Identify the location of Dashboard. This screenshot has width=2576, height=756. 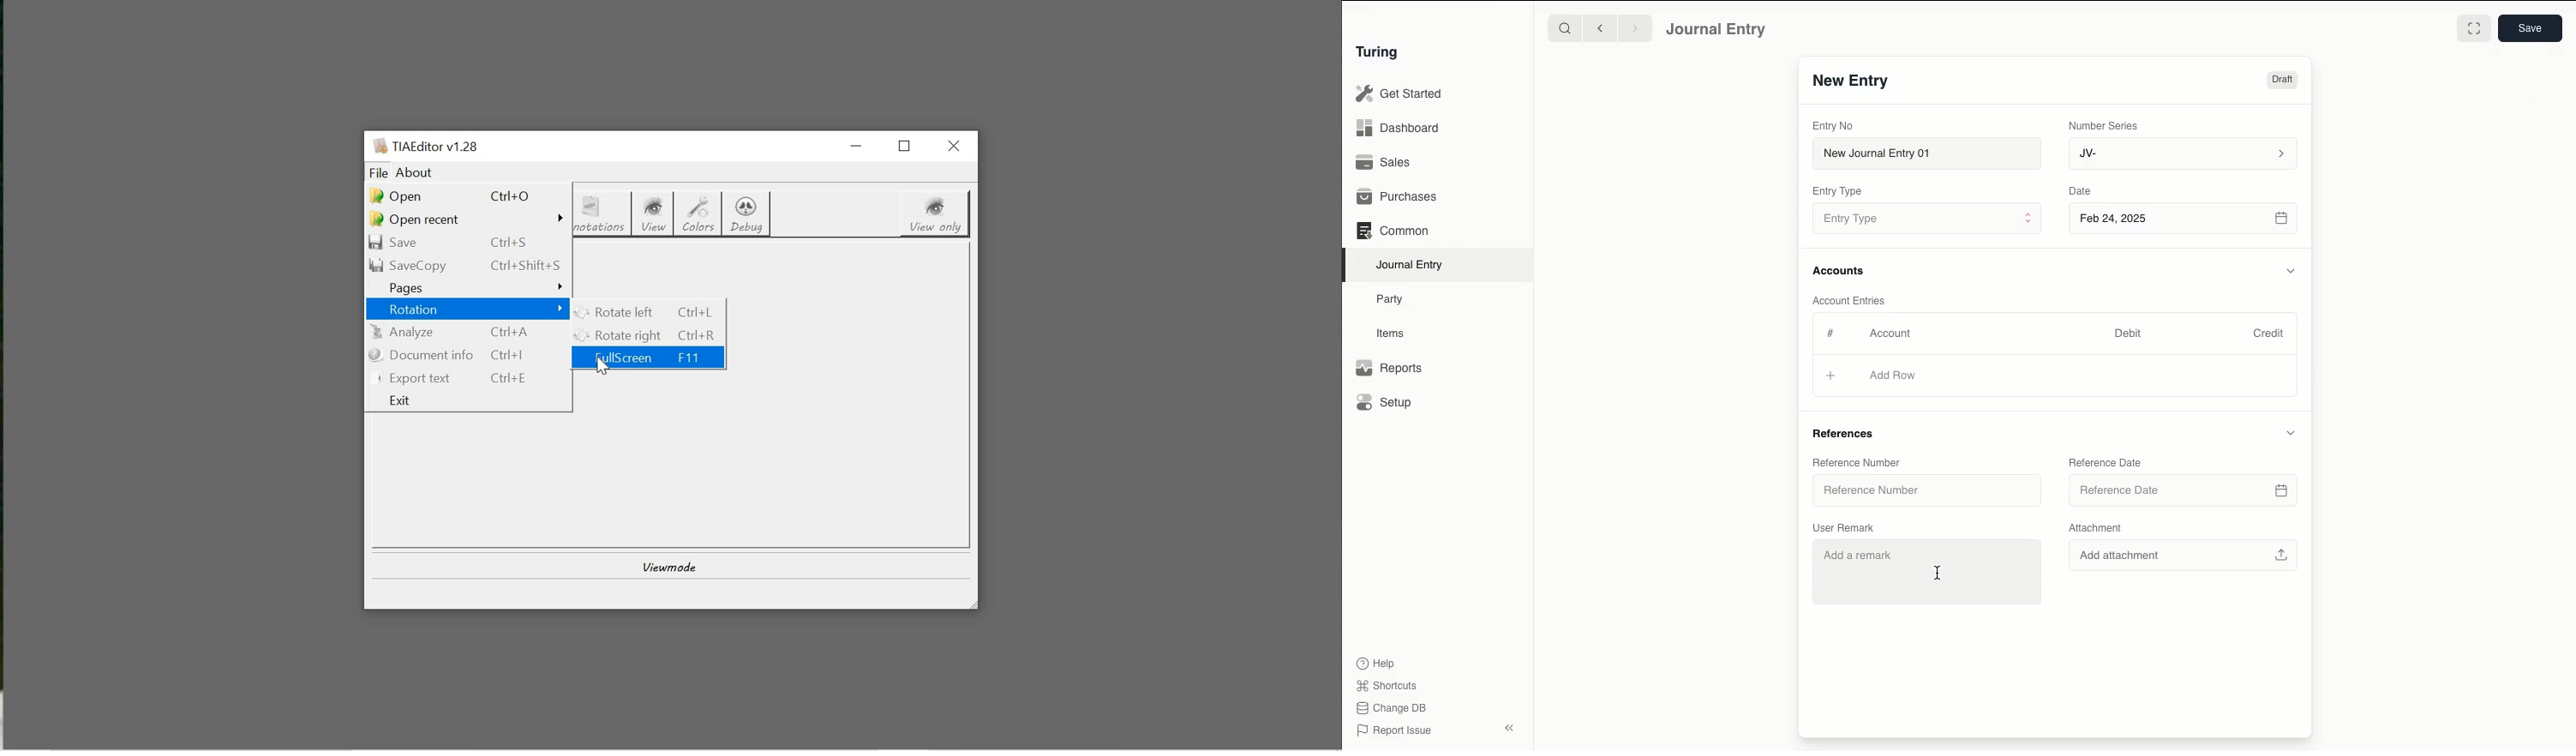
(1398, 129).